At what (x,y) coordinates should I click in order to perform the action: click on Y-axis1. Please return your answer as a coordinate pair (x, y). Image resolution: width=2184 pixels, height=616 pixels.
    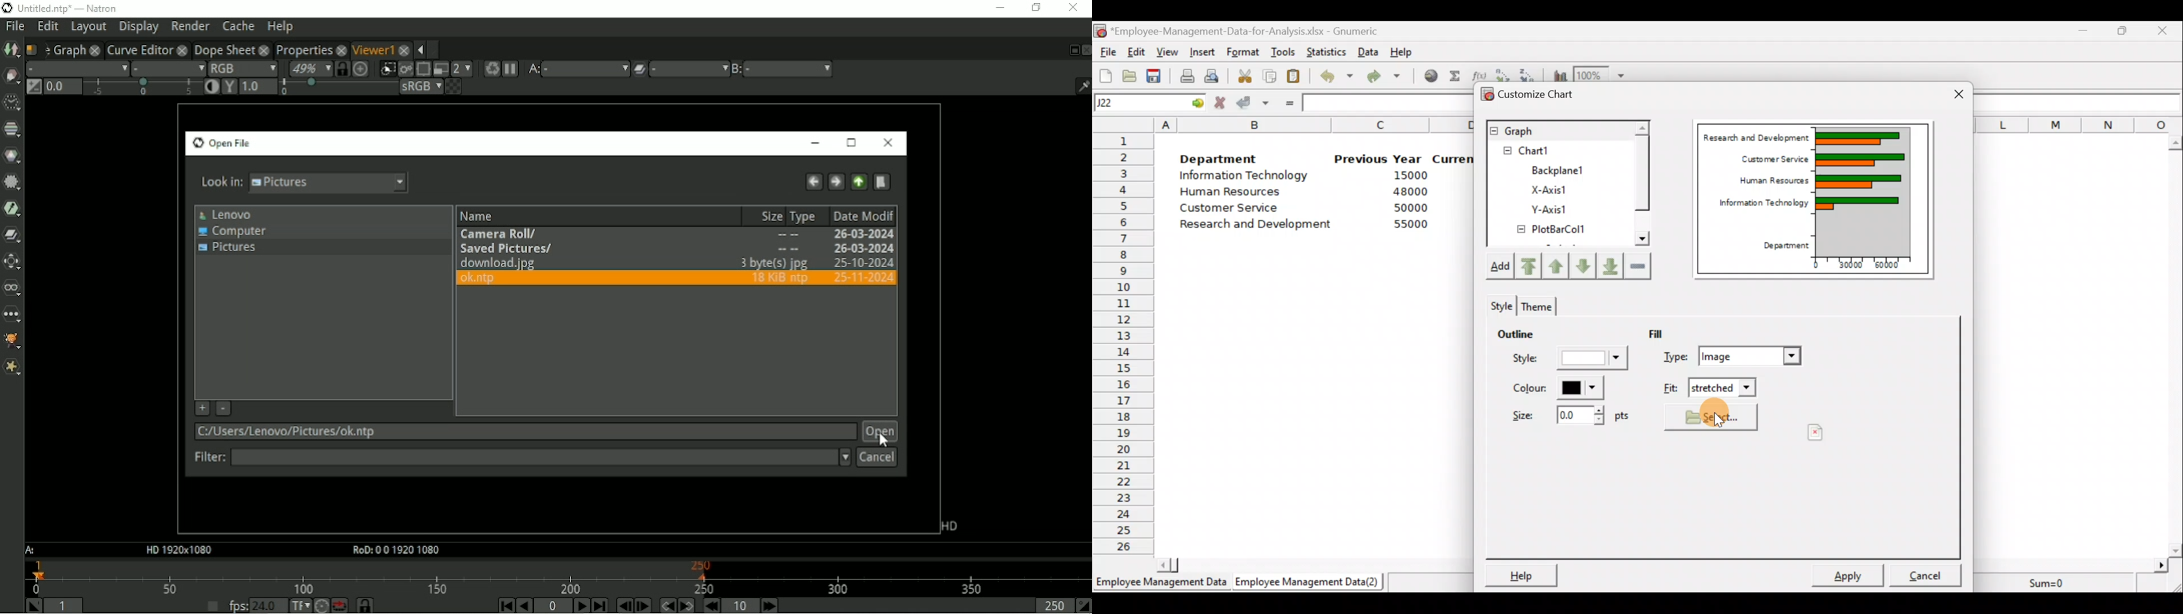
    Looking at the image, I should click on (1548, 211).